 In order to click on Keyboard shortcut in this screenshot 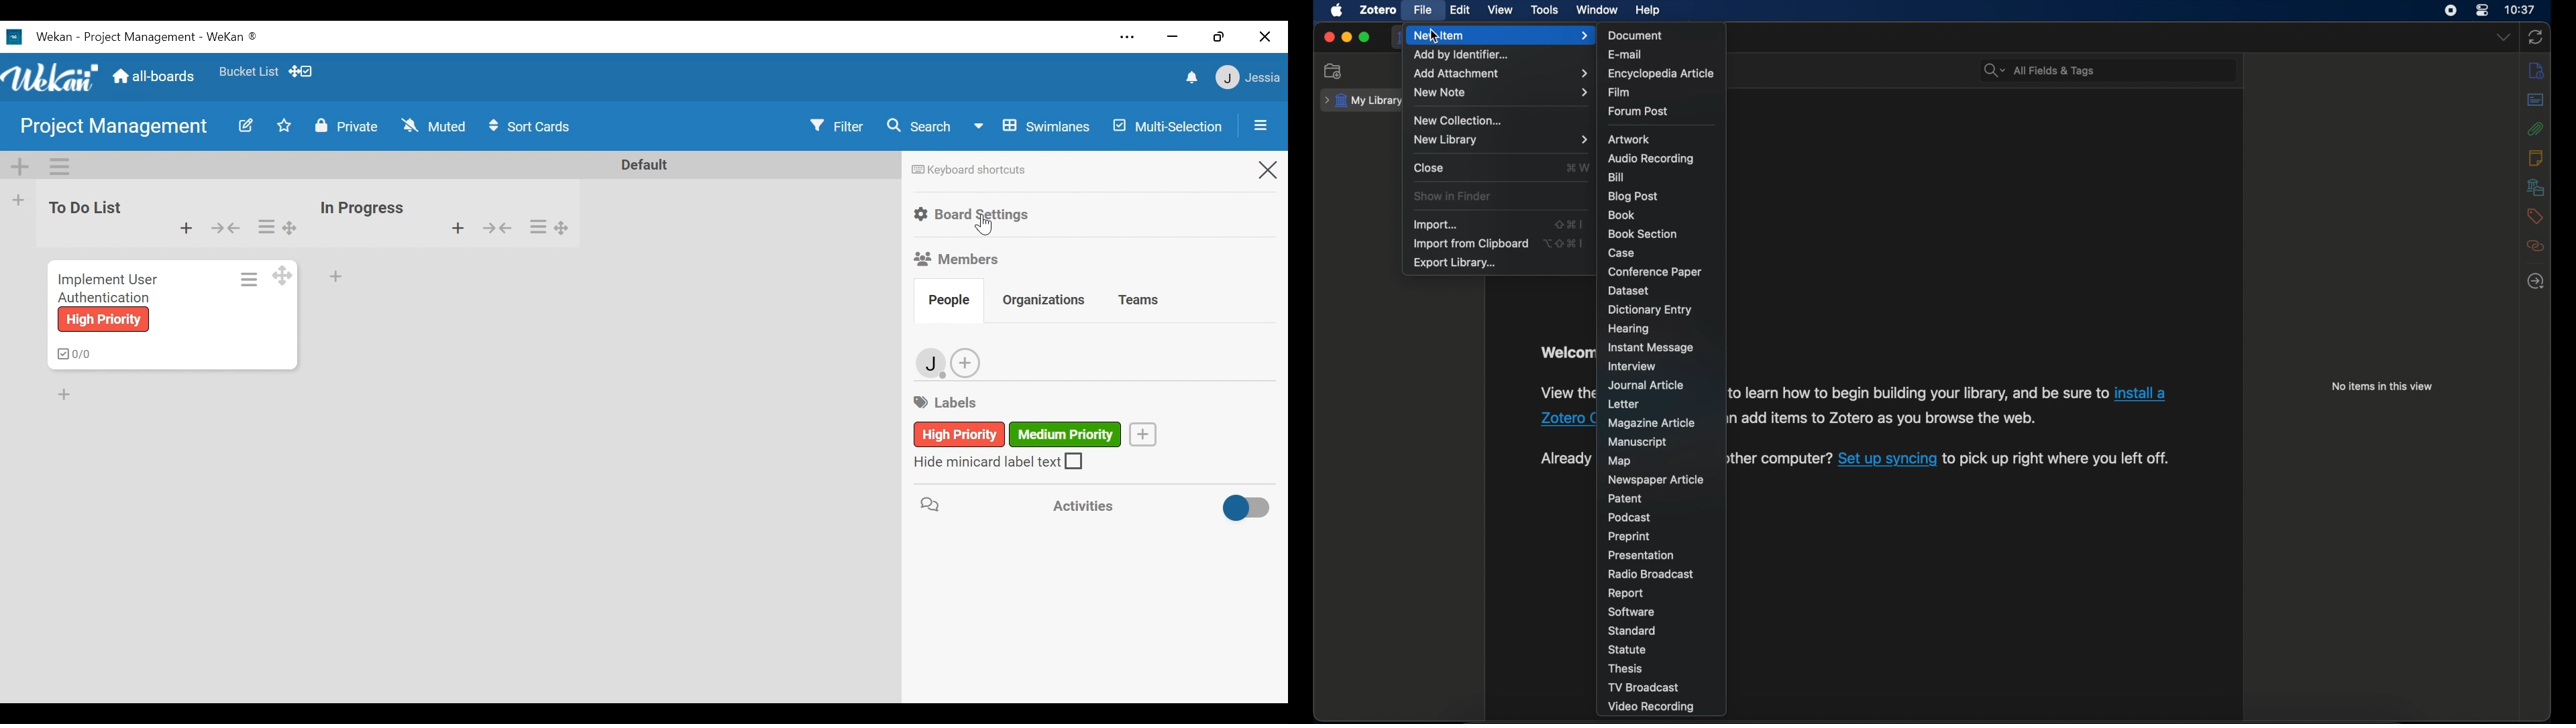, I will do `click(969, 169)`.